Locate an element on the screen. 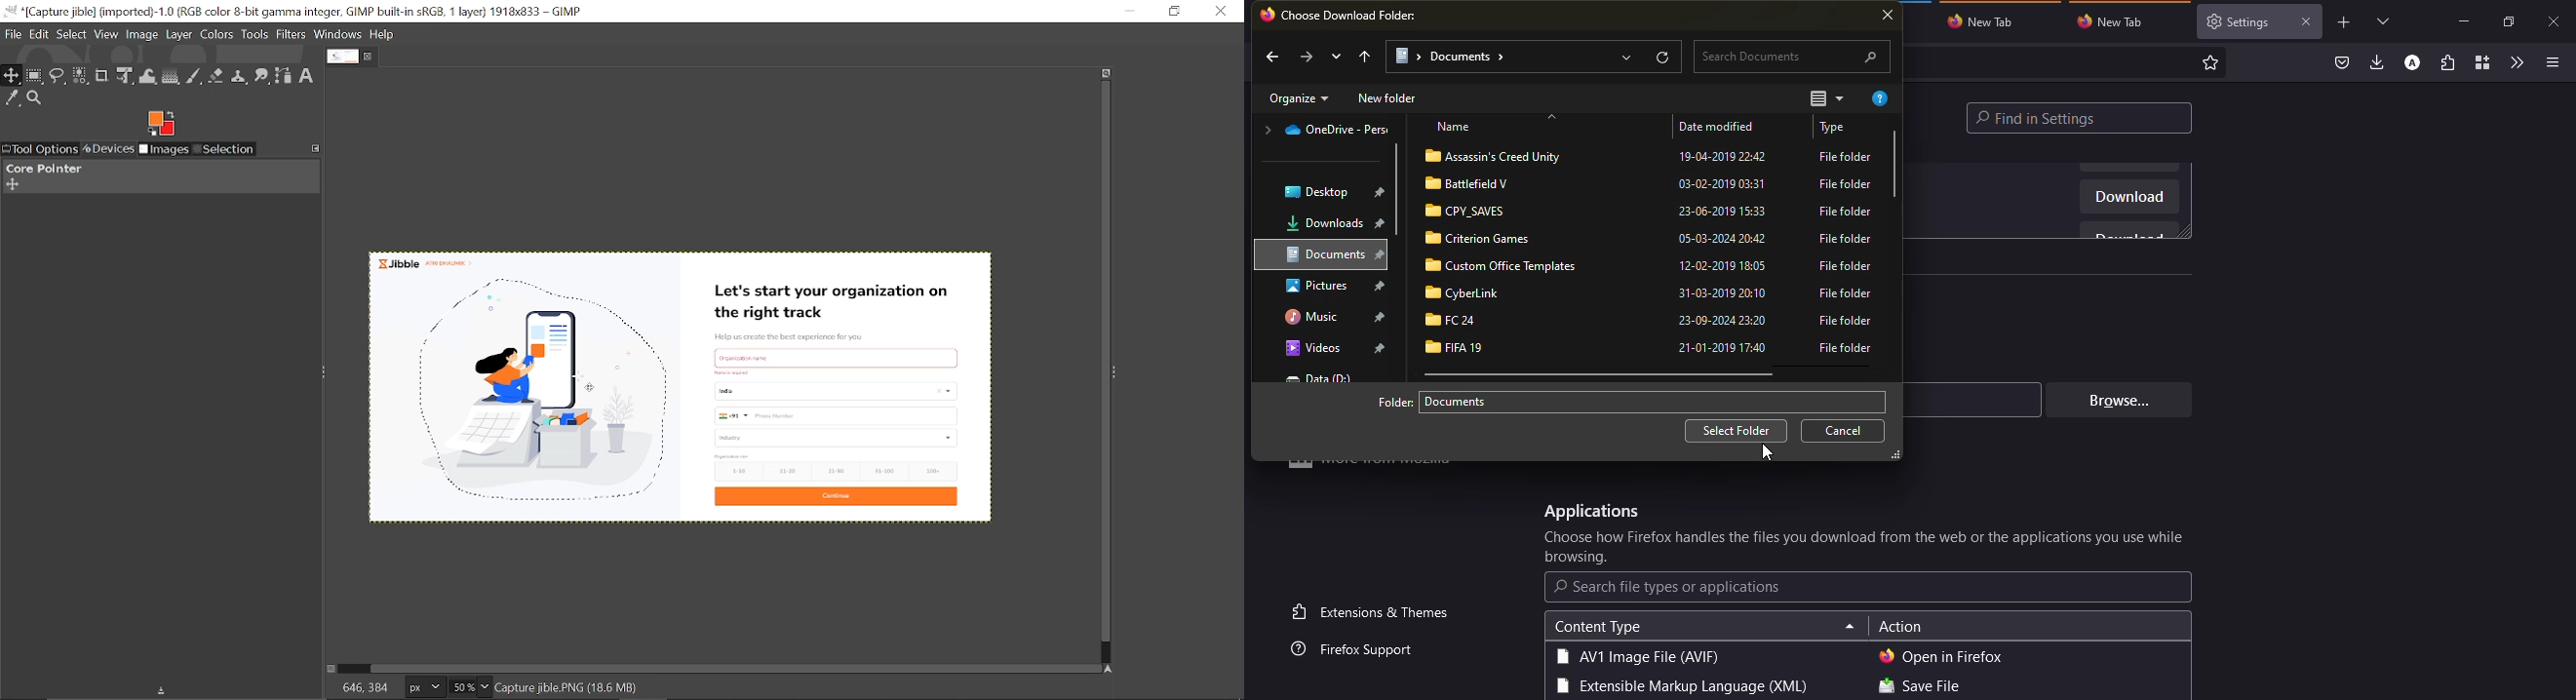  type is located at coordinates (1637, 656).